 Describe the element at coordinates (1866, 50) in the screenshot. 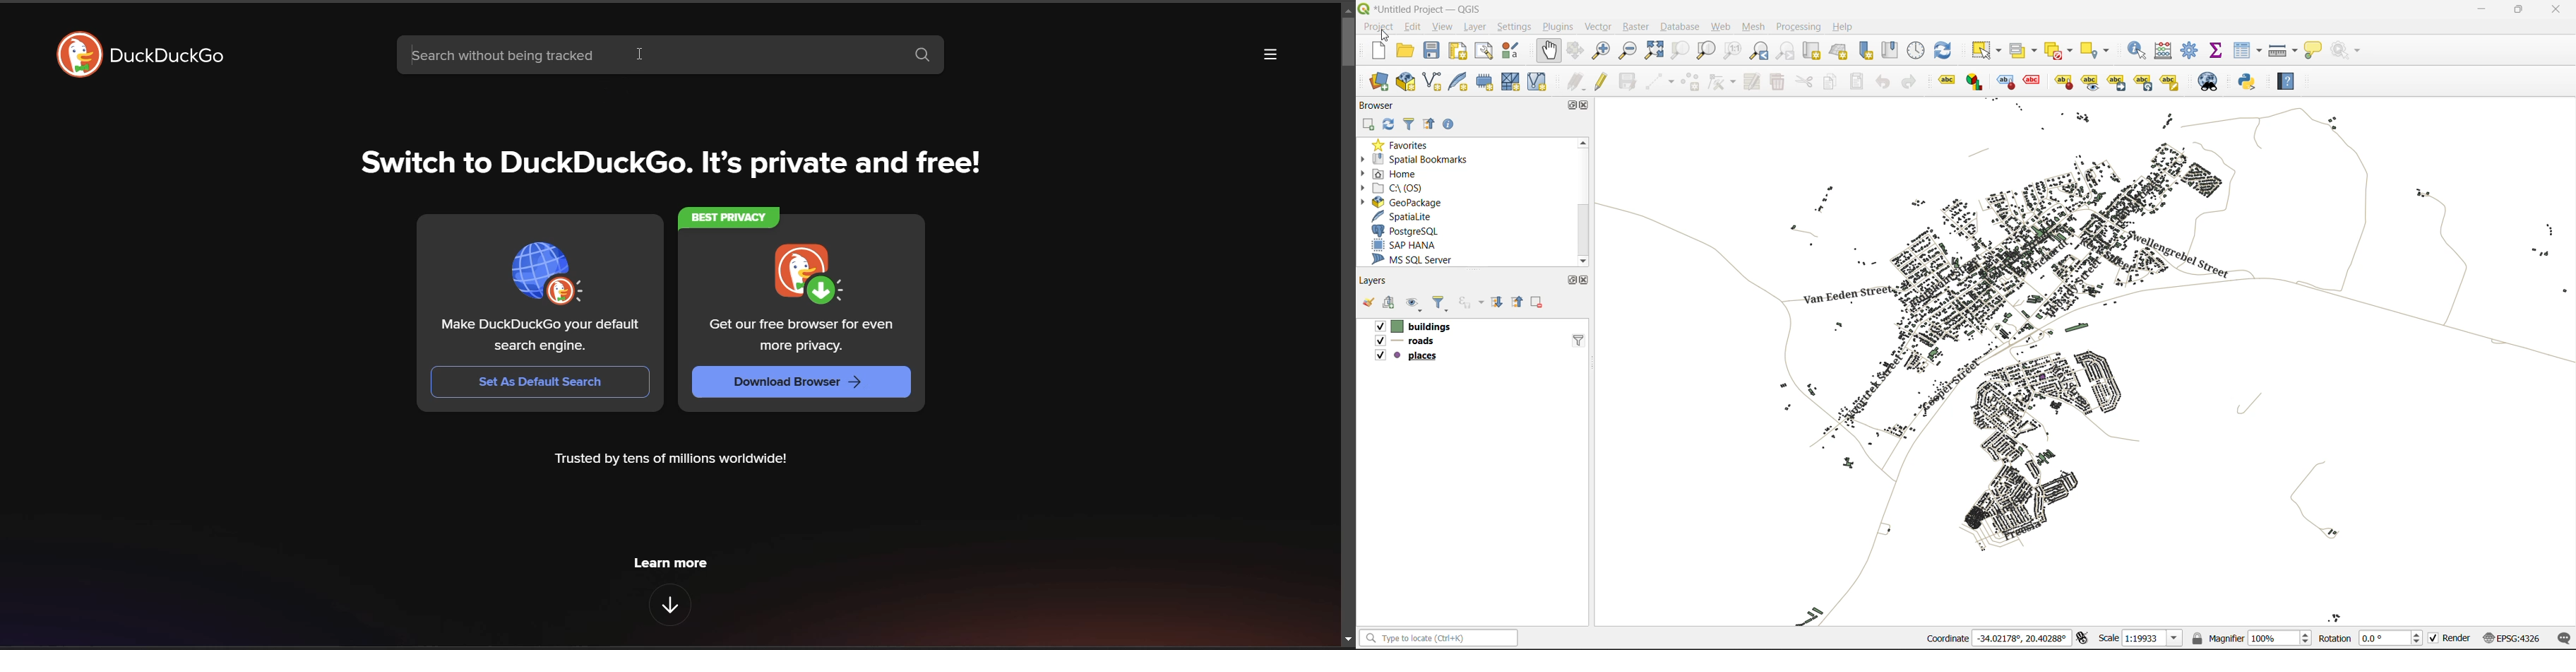

I see `new spatial bookmark` at that location.